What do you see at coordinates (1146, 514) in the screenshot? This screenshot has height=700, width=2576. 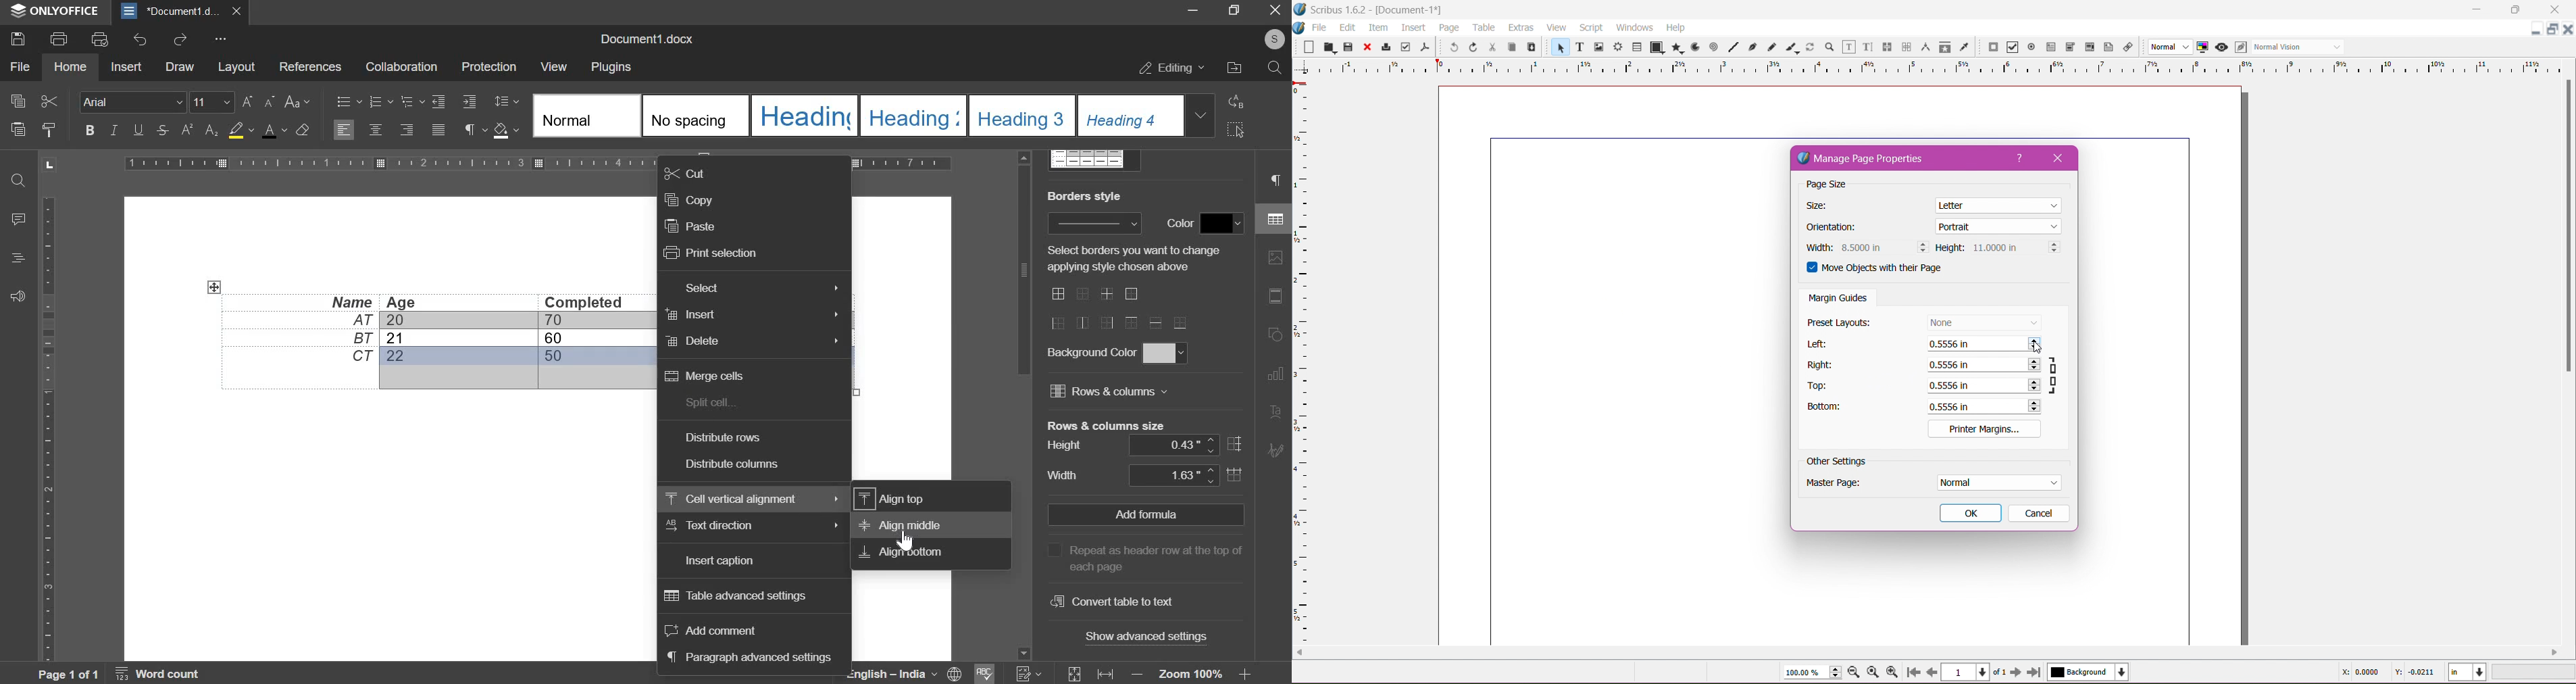 I see `add formula` at bounding box center [1146, 514].